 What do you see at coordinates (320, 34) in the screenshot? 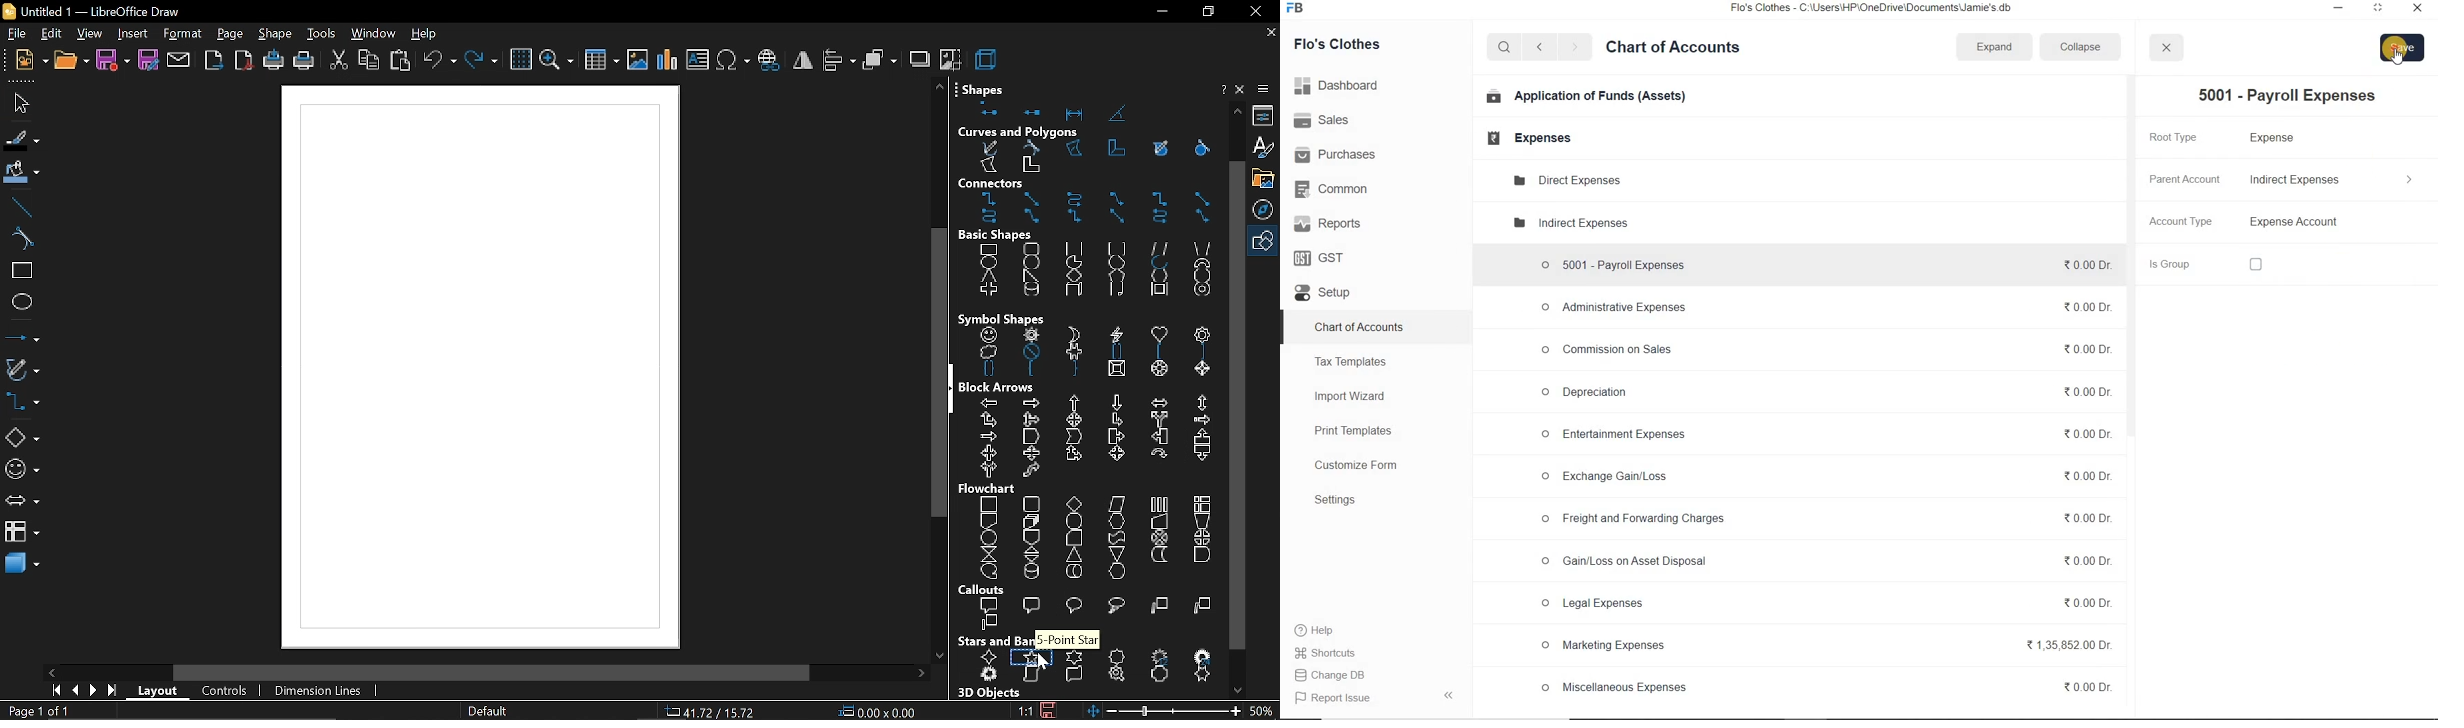
I see `tools` at bounding box center [320, 34].